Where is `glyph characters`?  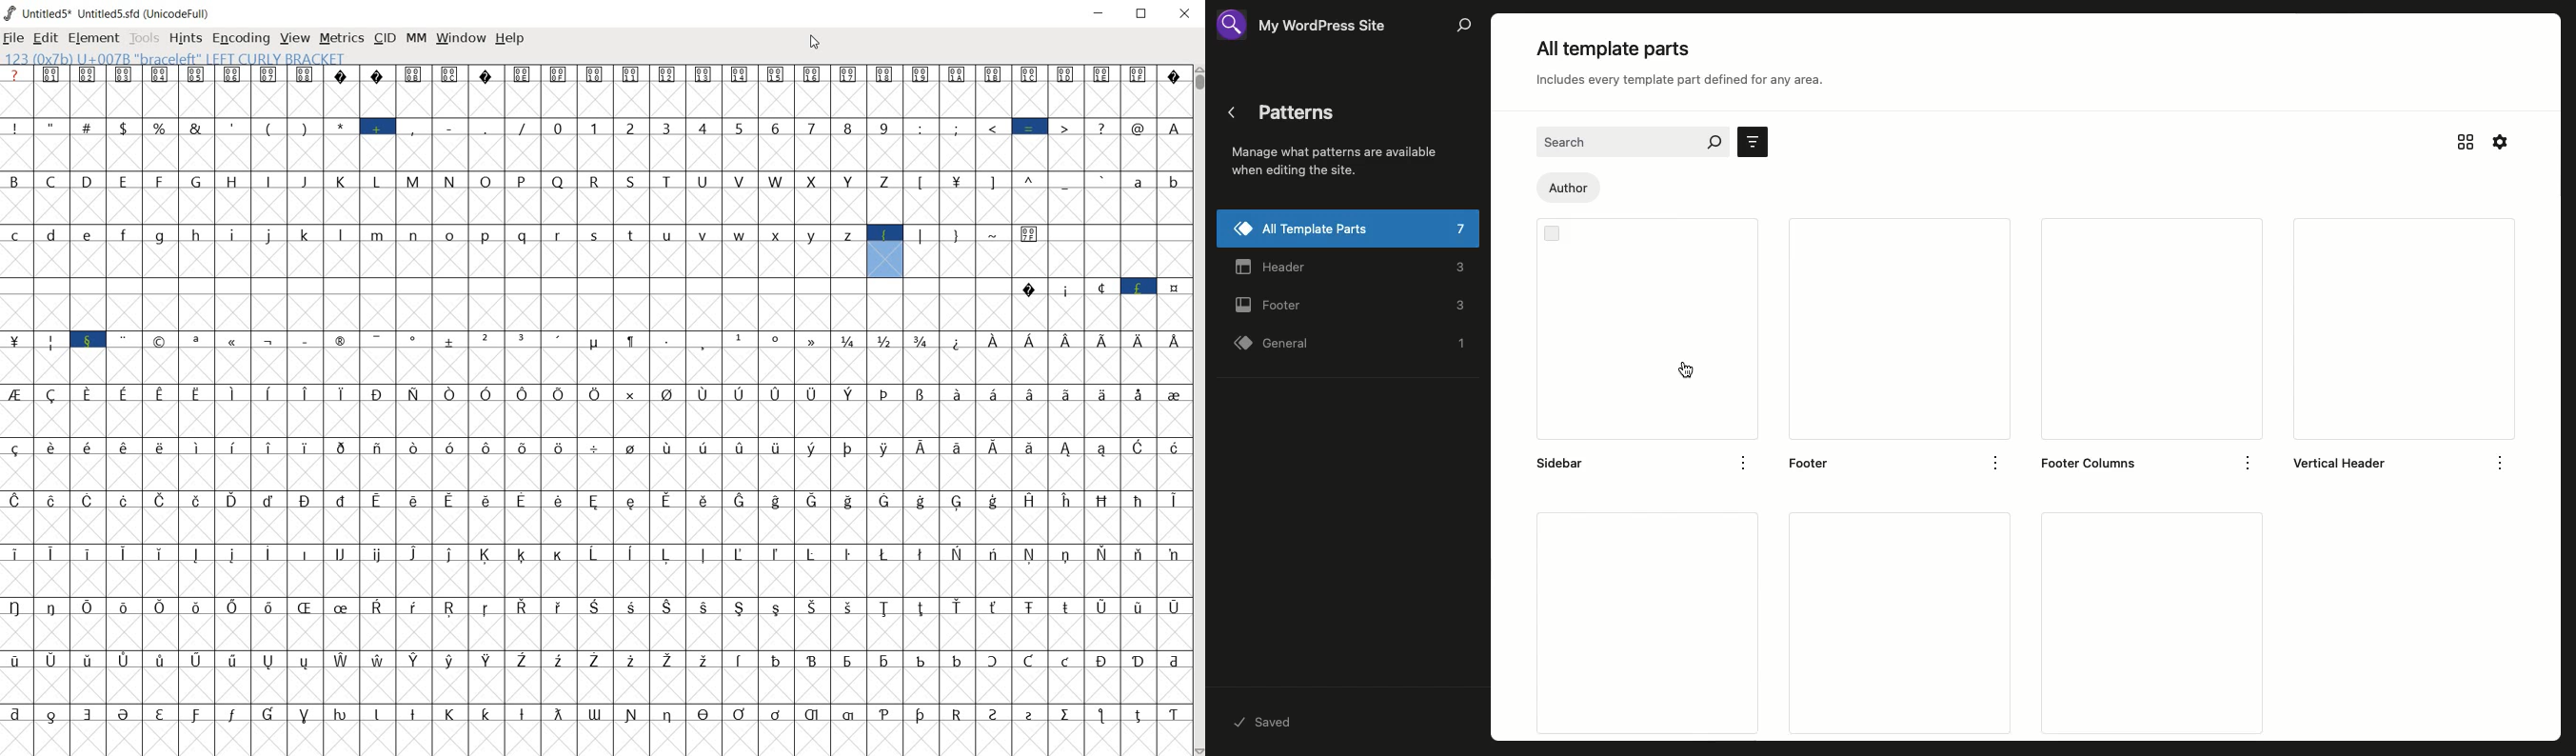
glyph characters is located at coordinates (592, 399).